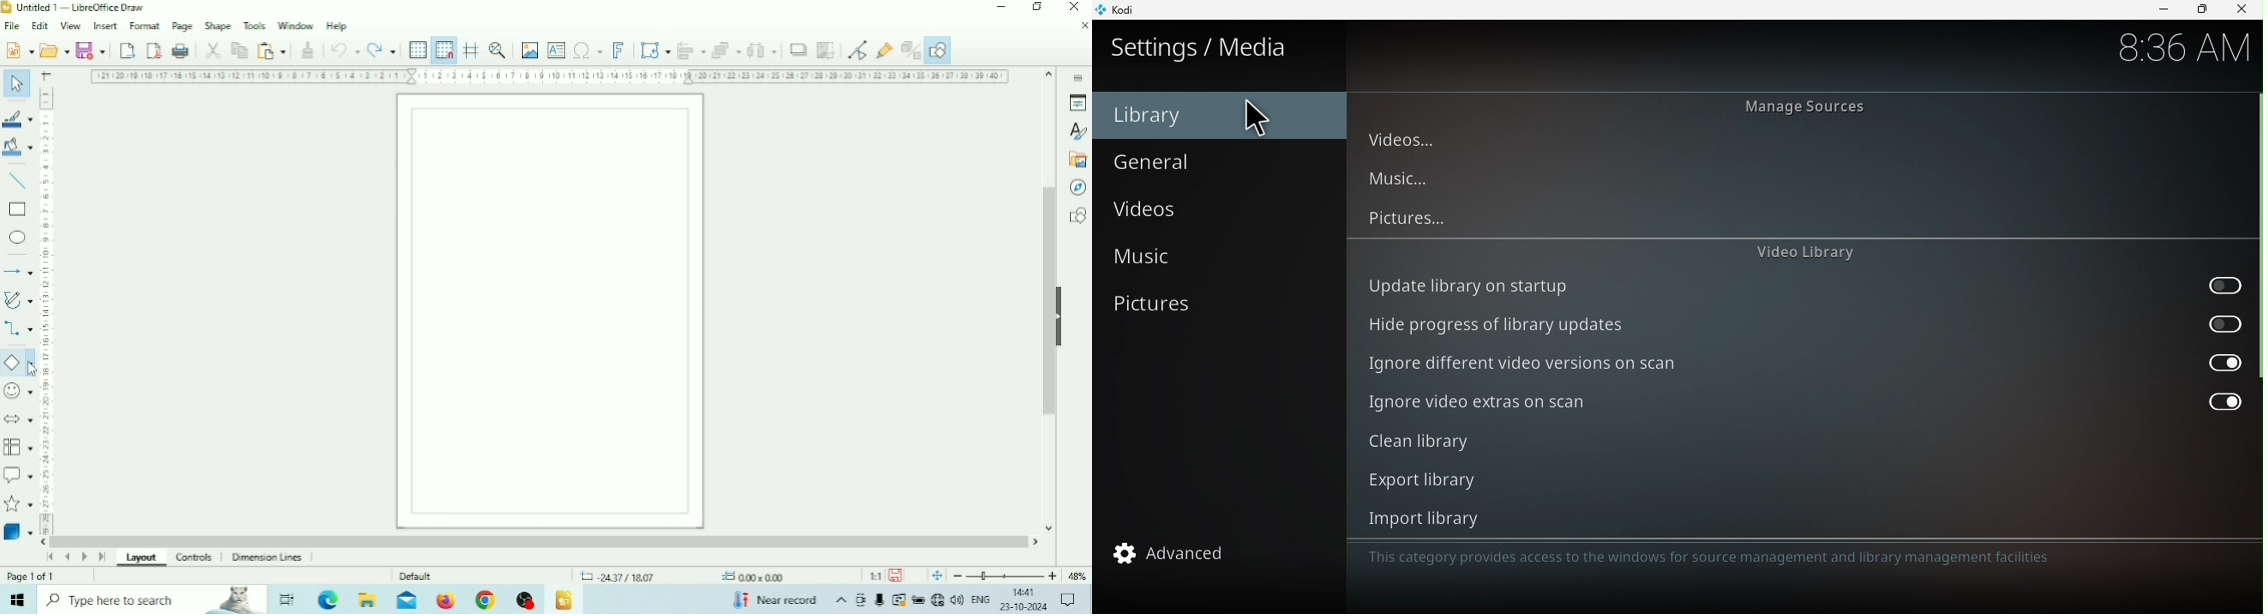  What do you see at coordinates (1407, 180) in the screenshot?
I see `Music` at bounding box center [1407, 180].